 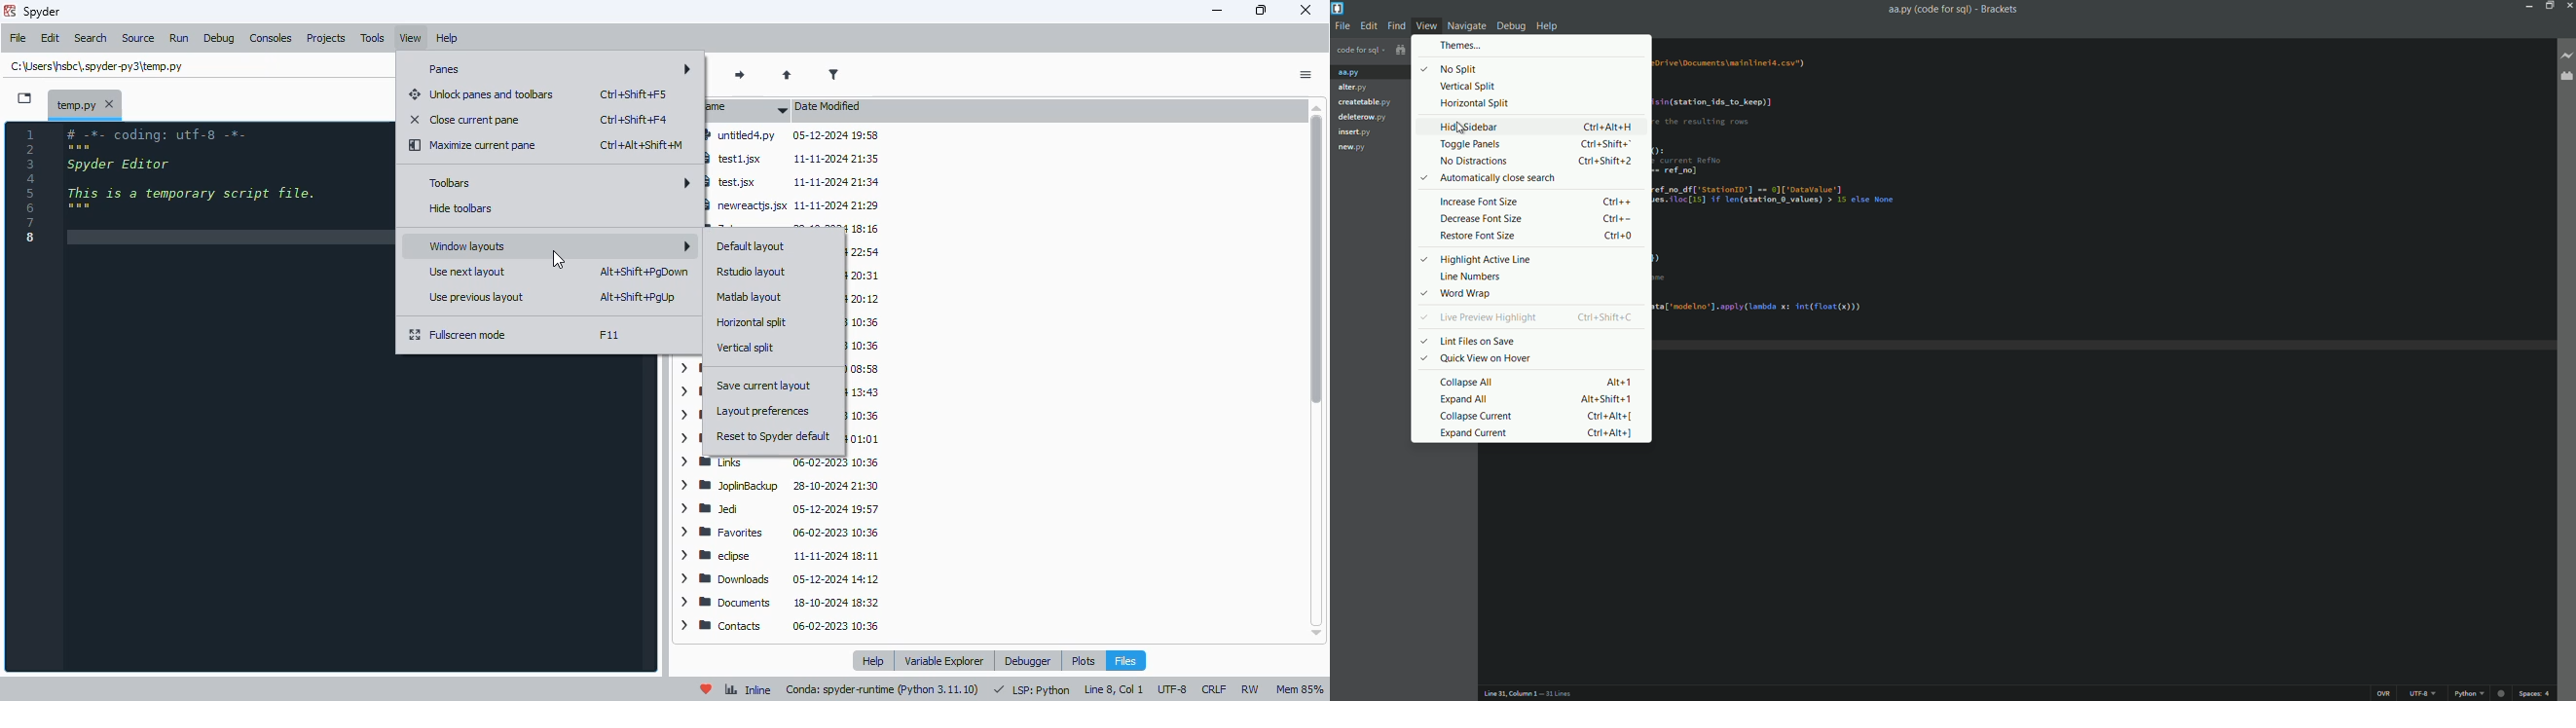 I want to click on conda: spyder-runtime (python 3. 11. 10), so click(x=883, y=690).